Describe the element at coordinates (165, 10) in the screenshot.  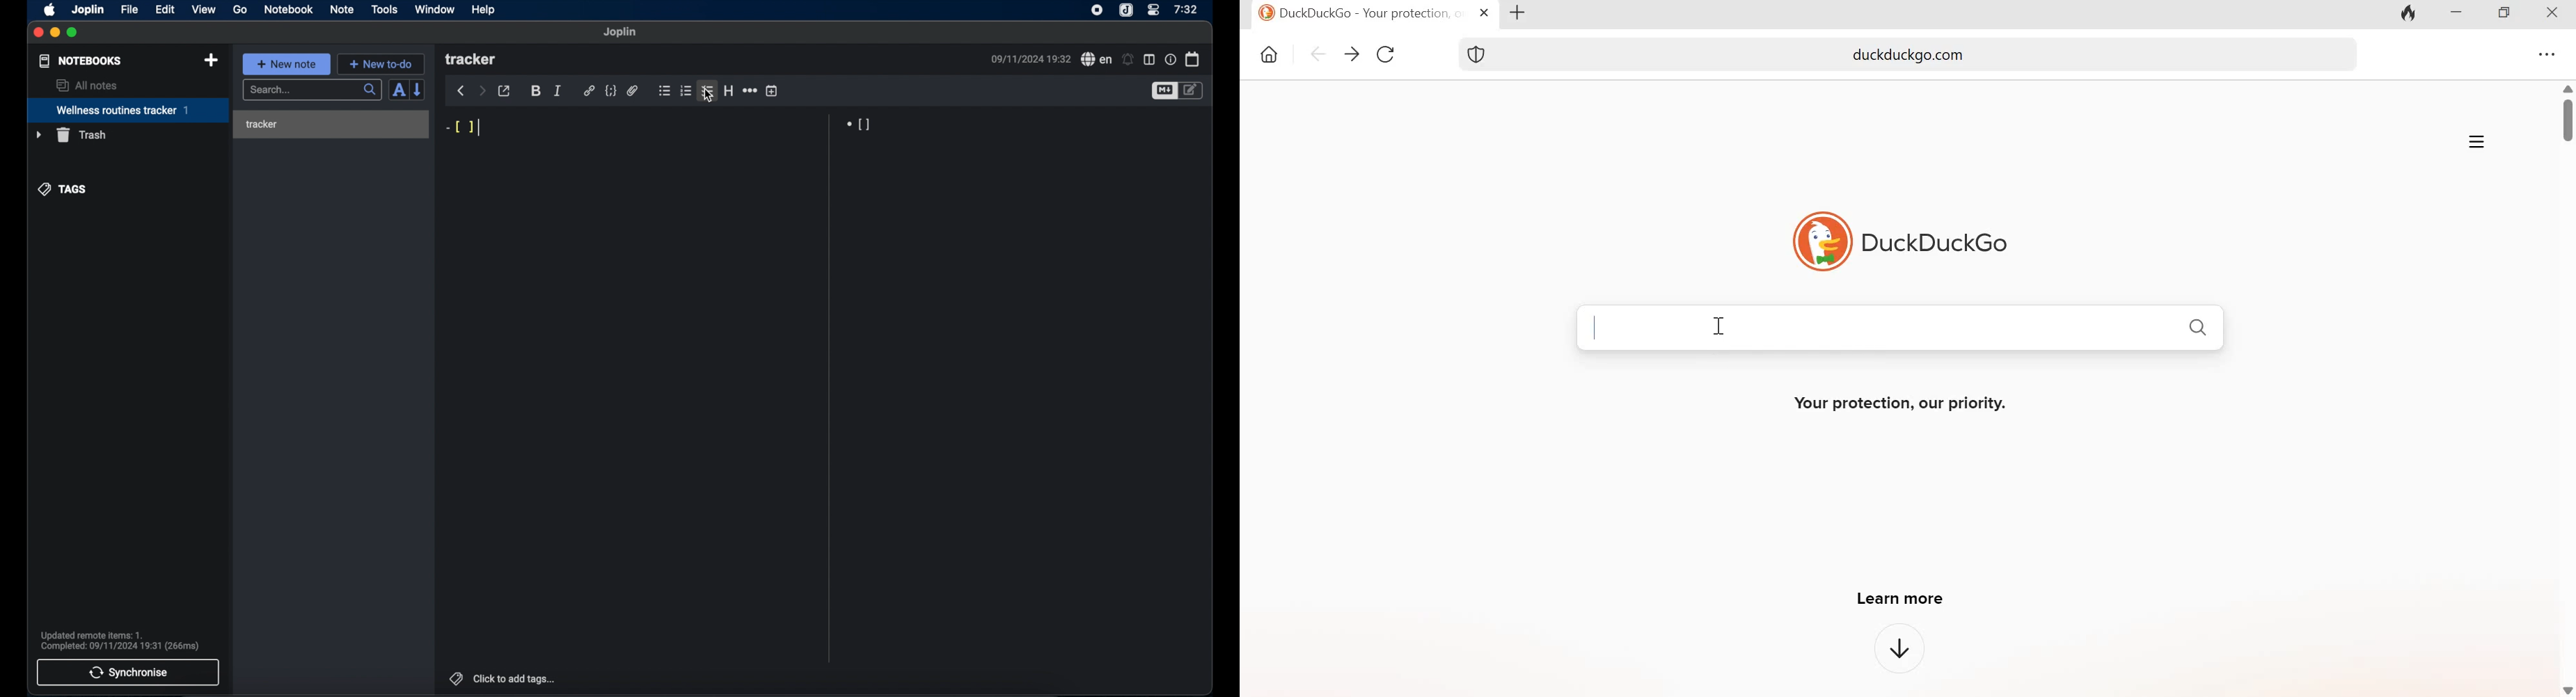
I see `edit` at that location.